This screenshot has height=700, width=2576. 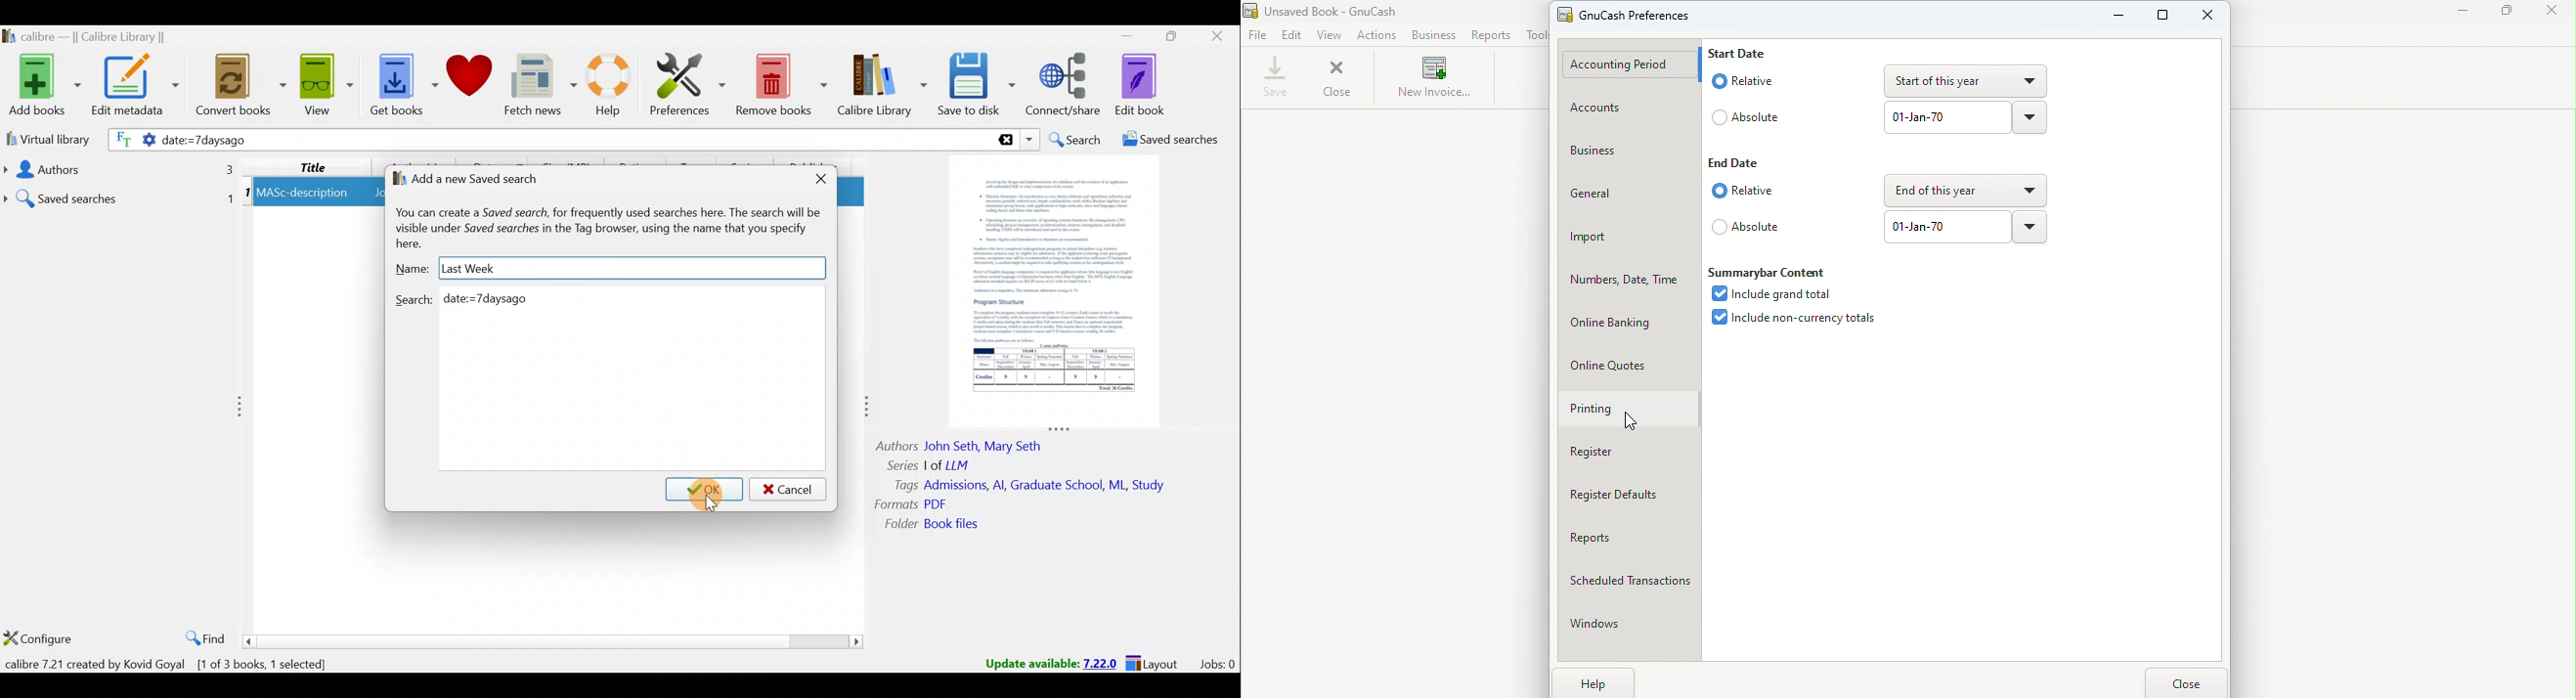 I want to click on Register, so click(x=1632, y=453).